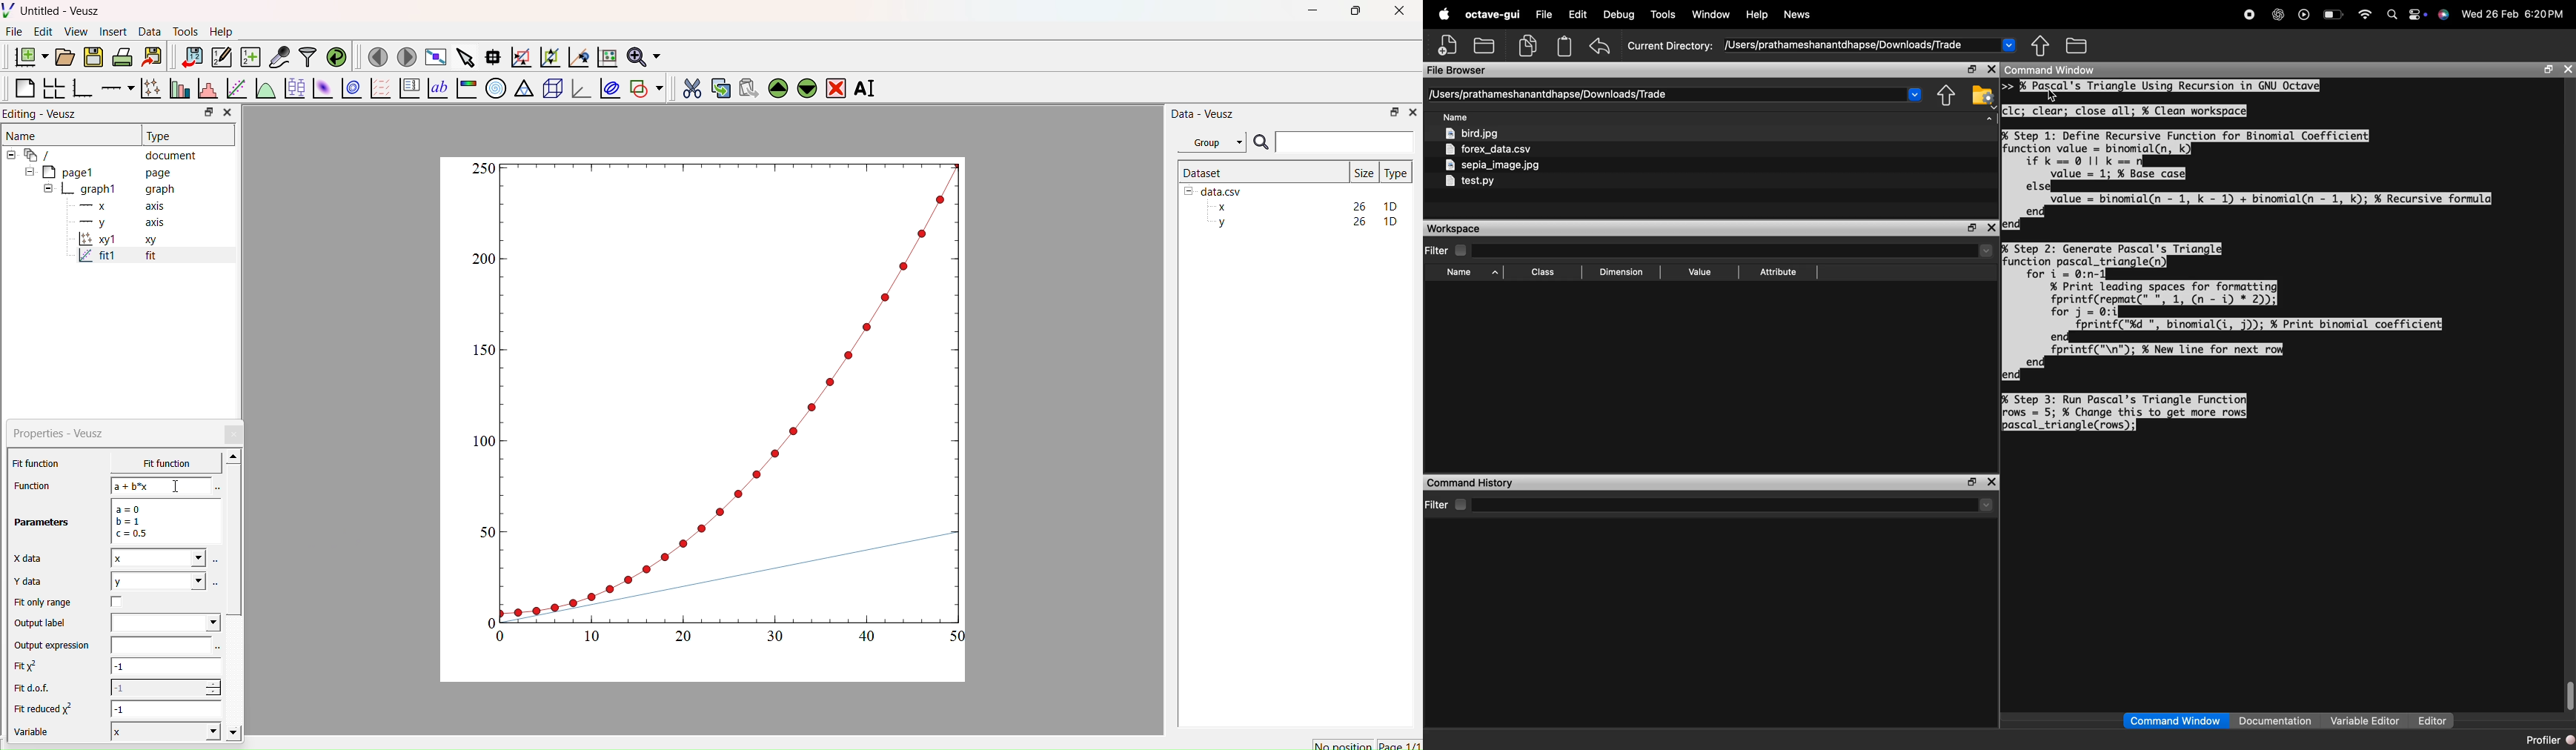 This screenshot has height=756, width=2576. What do you see at coordinates (1711, 14) in the screenshot?
I see `Window` at bounding box center [1711, 14].